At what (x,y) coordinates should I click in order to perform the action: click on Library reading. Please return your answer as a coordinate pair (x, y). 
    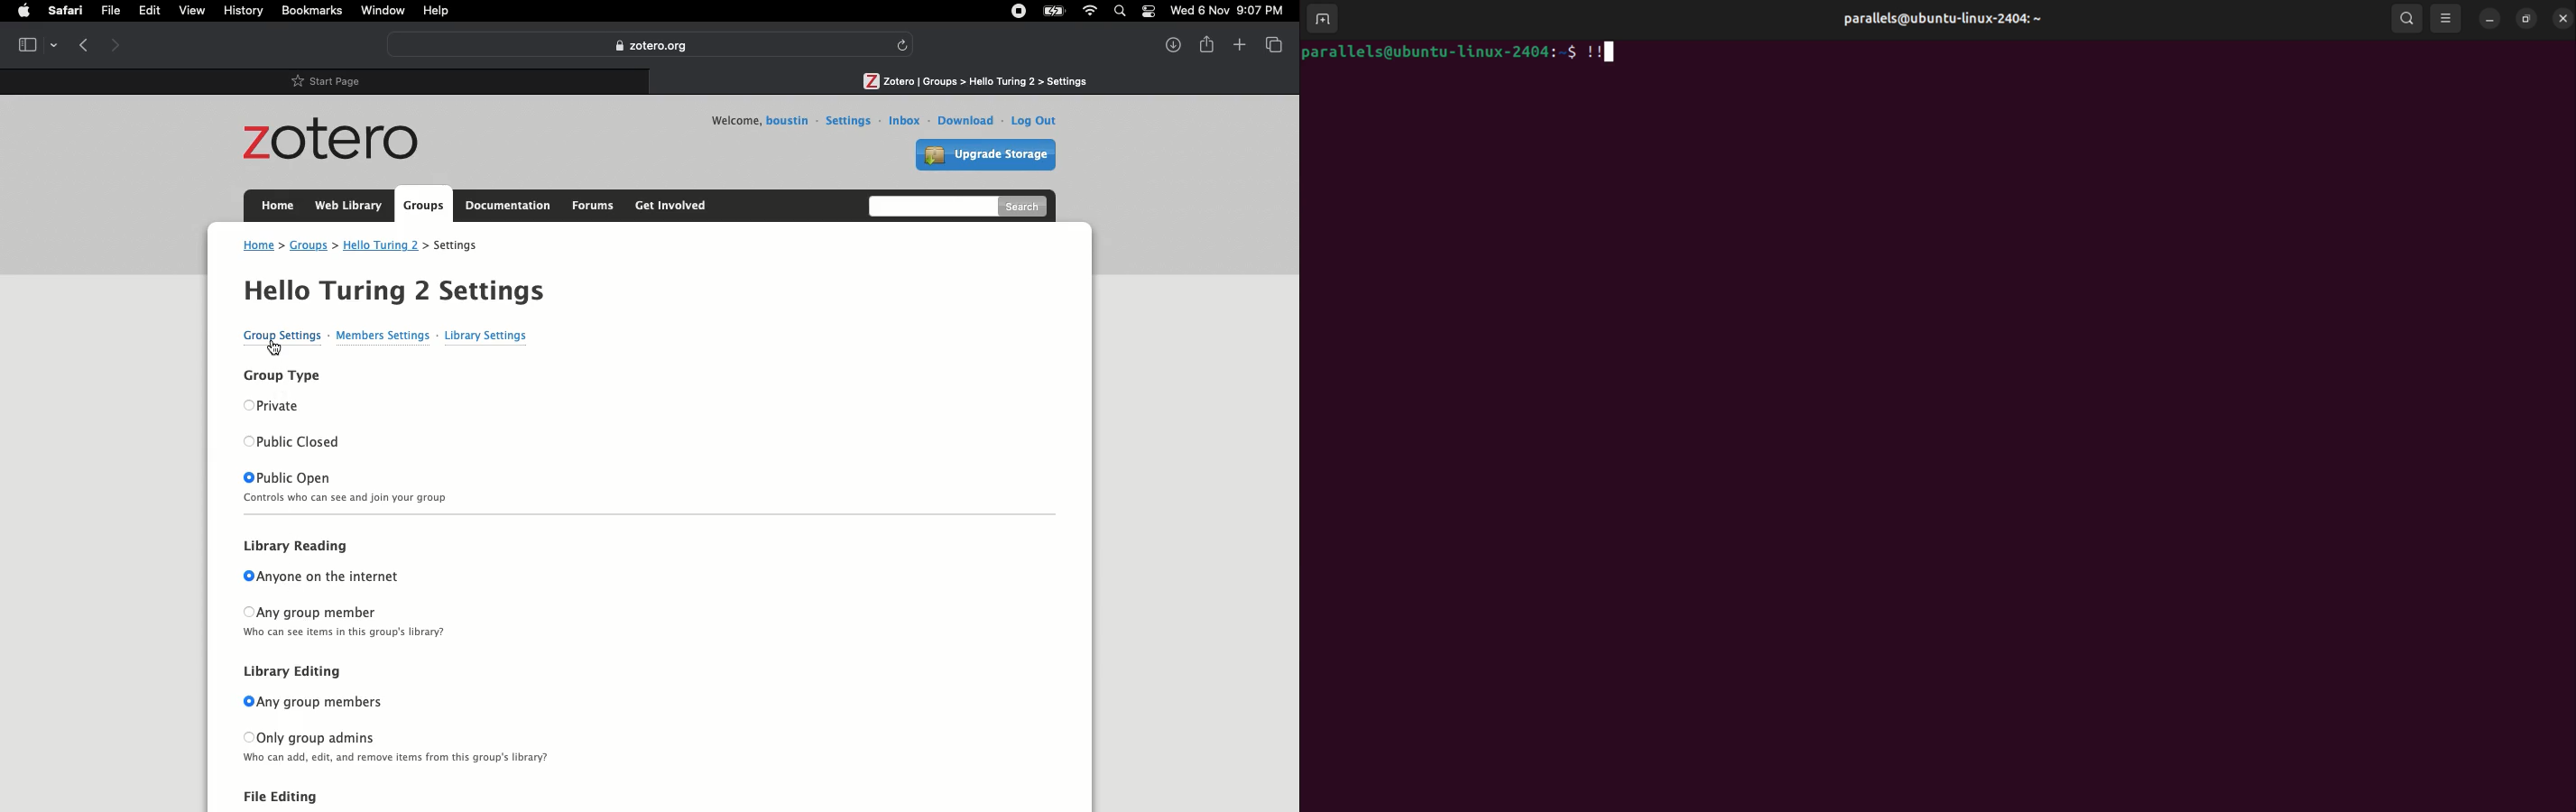
    Looking at the image, I should click on (299, 546).